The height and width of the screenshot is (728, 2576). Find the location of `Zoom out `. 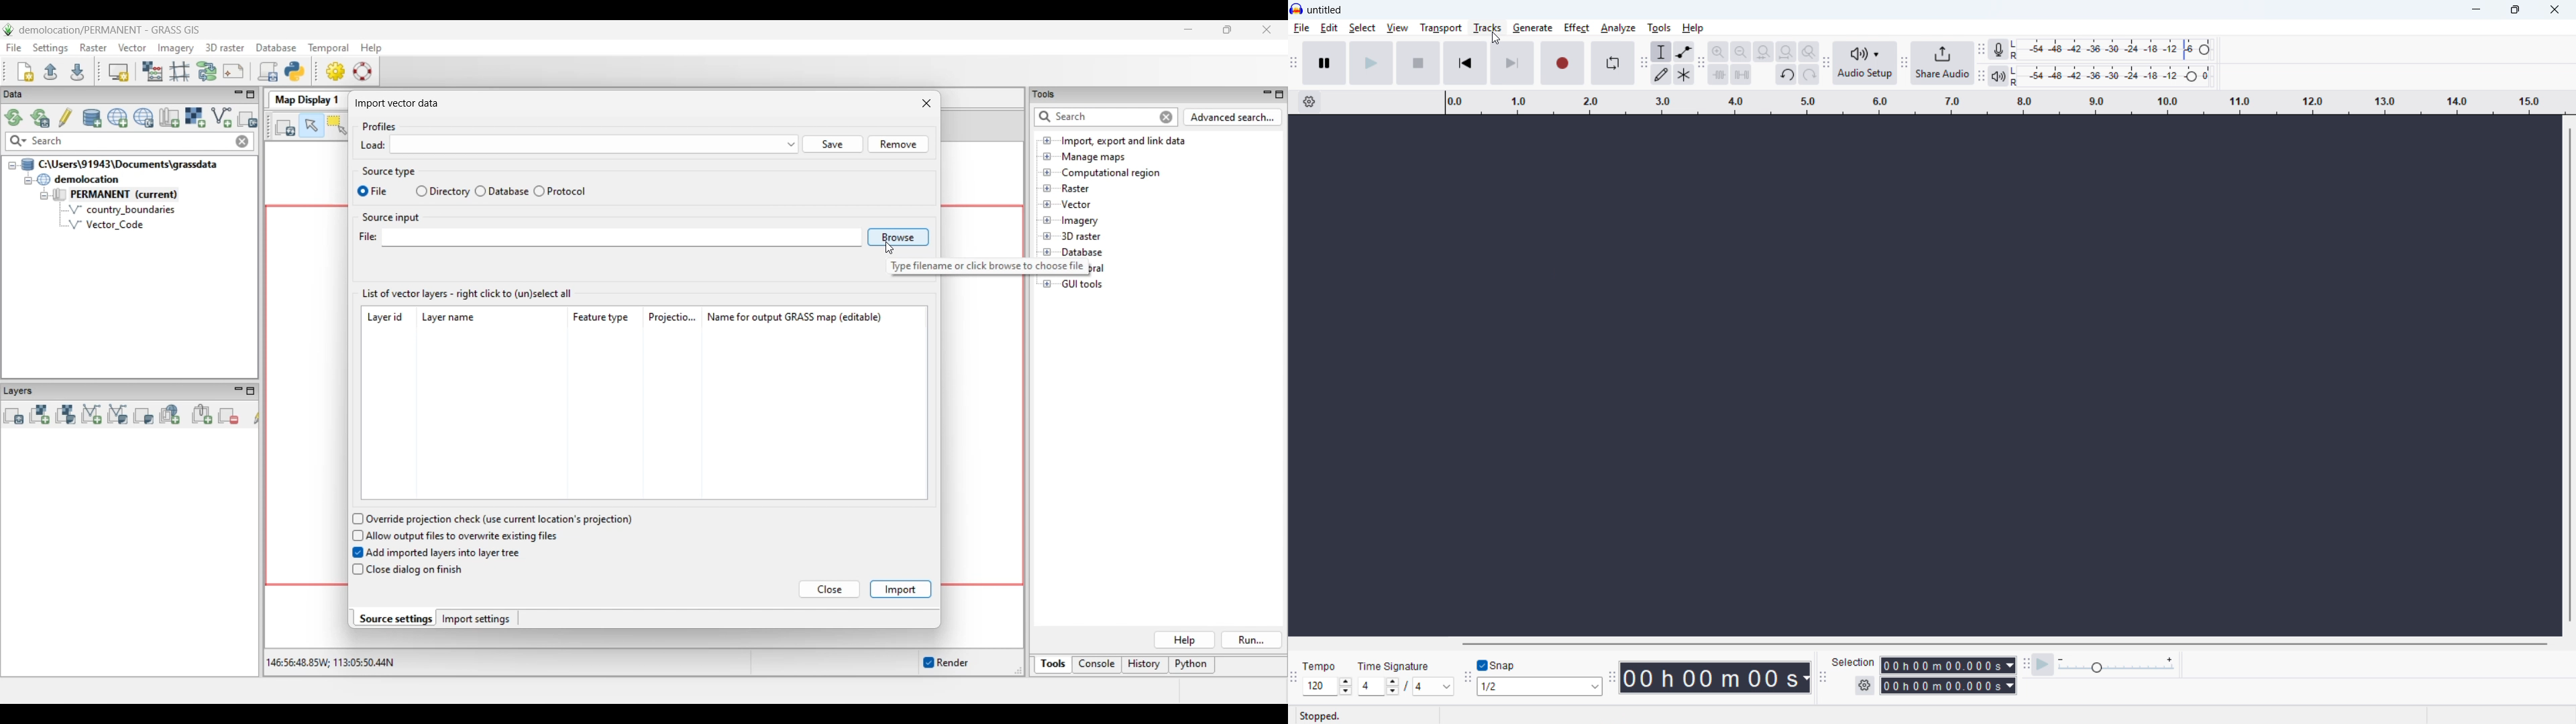

Zoom out  is located at coordinates (1719, 52).